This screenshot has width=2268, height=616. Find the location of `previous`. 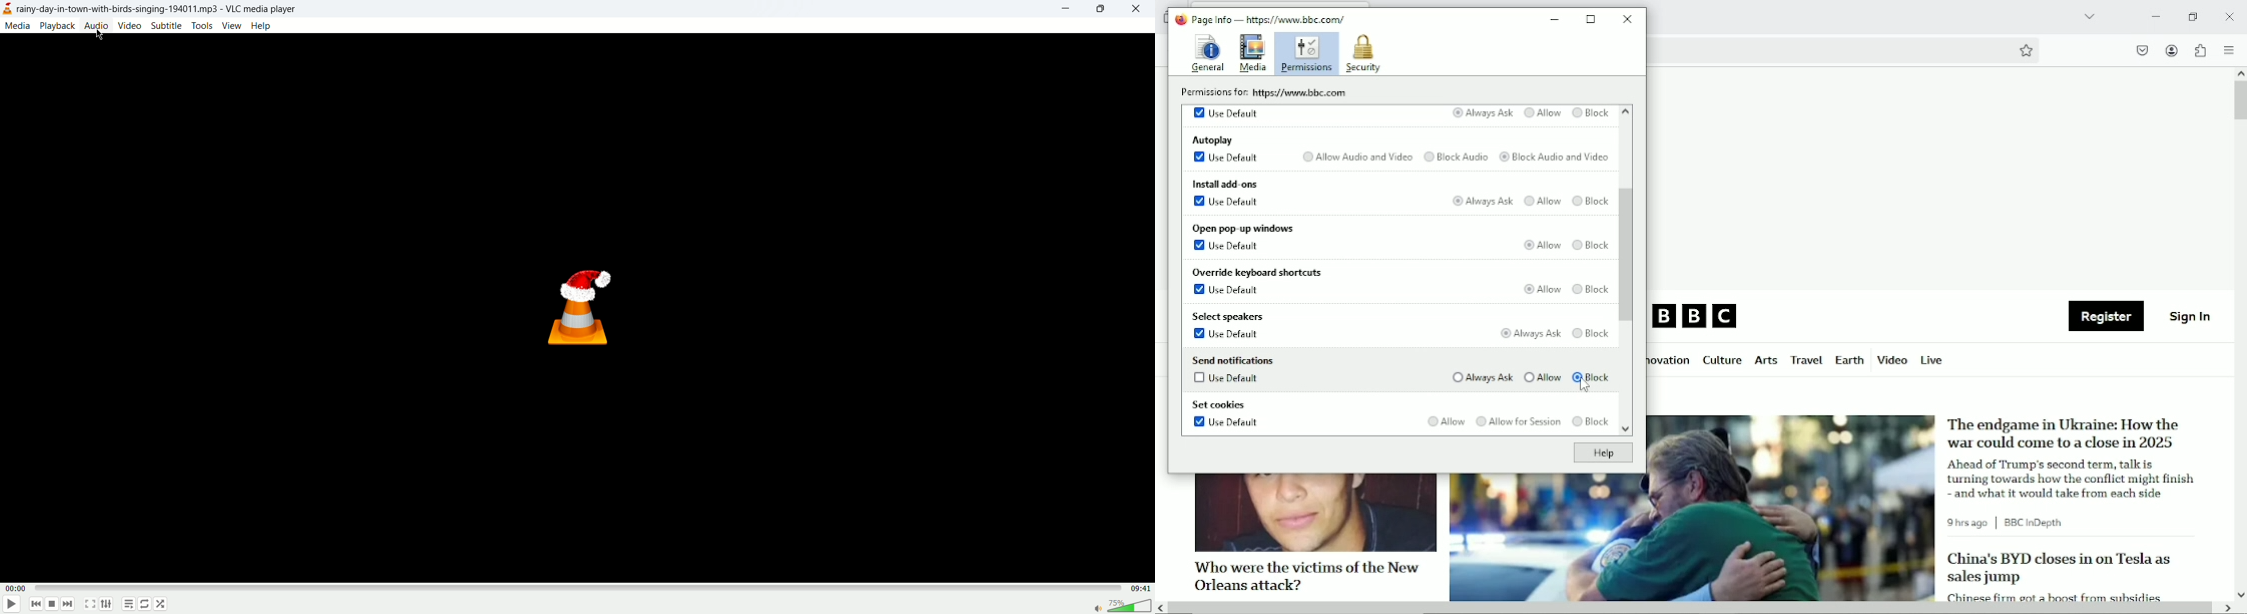

previous is located at coordinates (37, 605).